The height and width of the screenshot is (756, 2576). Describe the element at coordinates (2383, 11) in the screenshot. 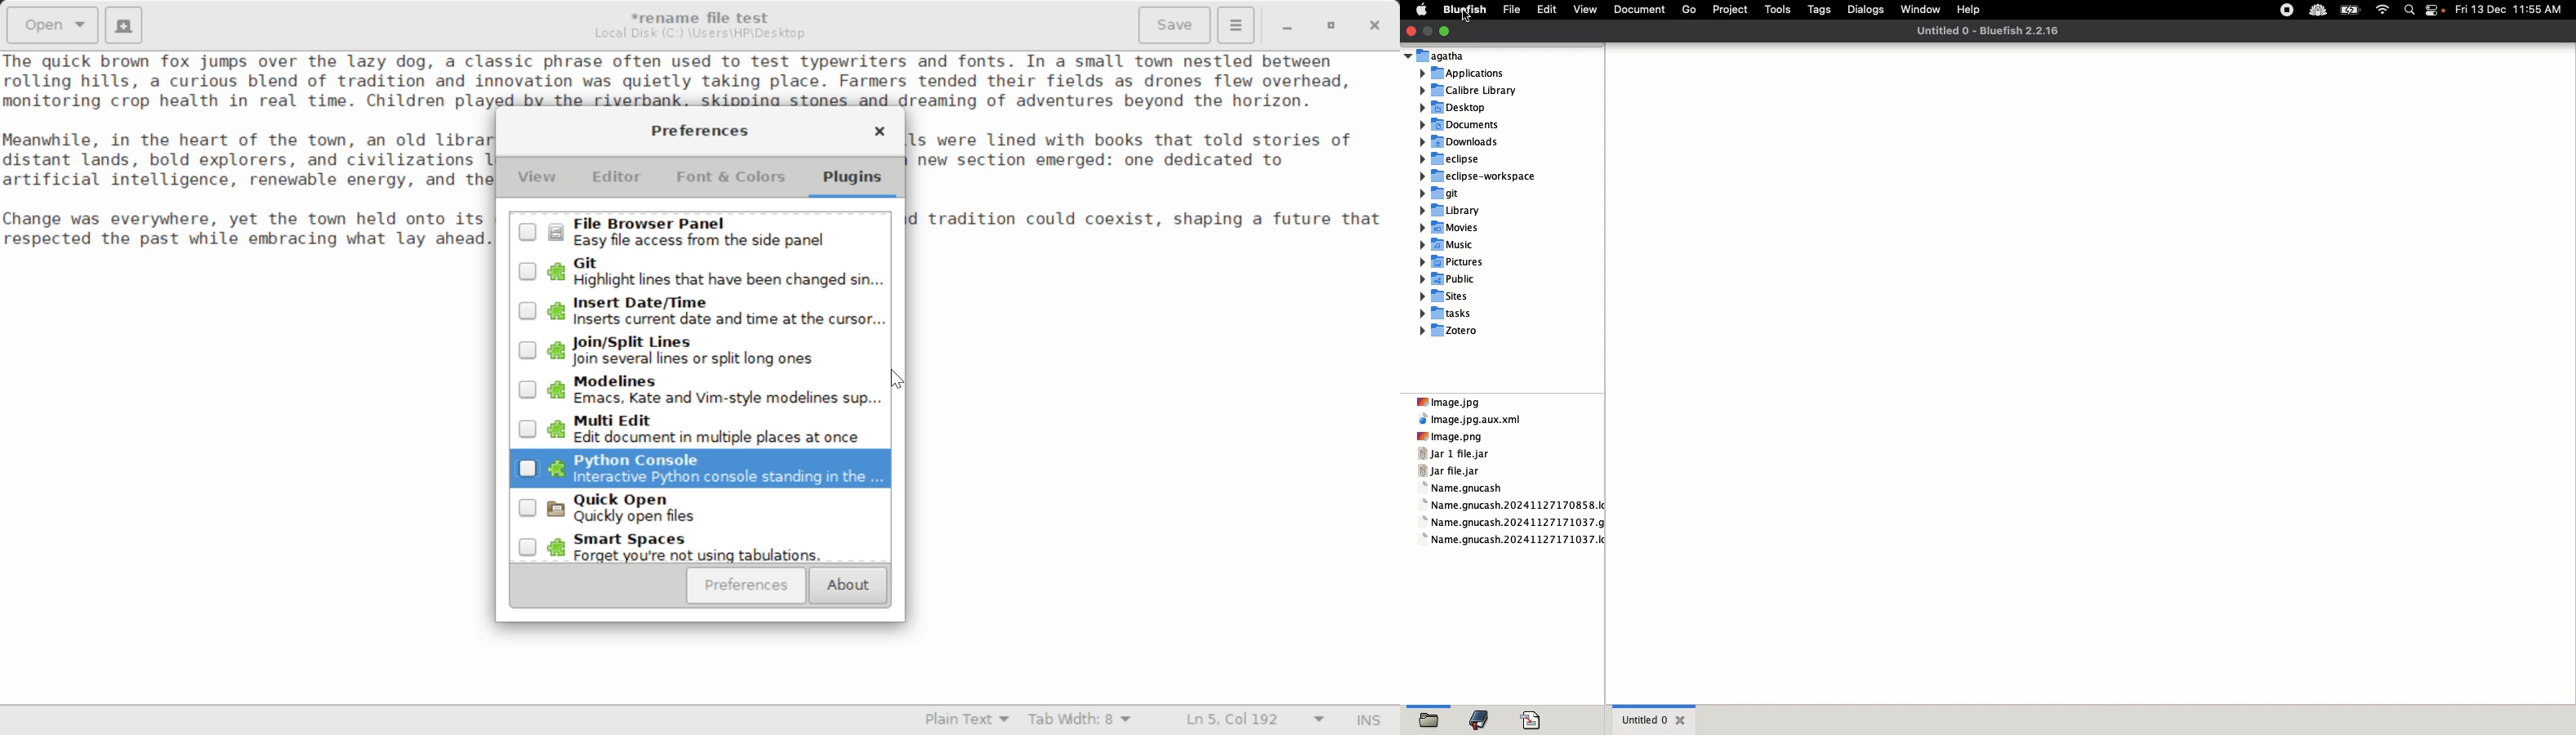

I see `Internet` at that location.